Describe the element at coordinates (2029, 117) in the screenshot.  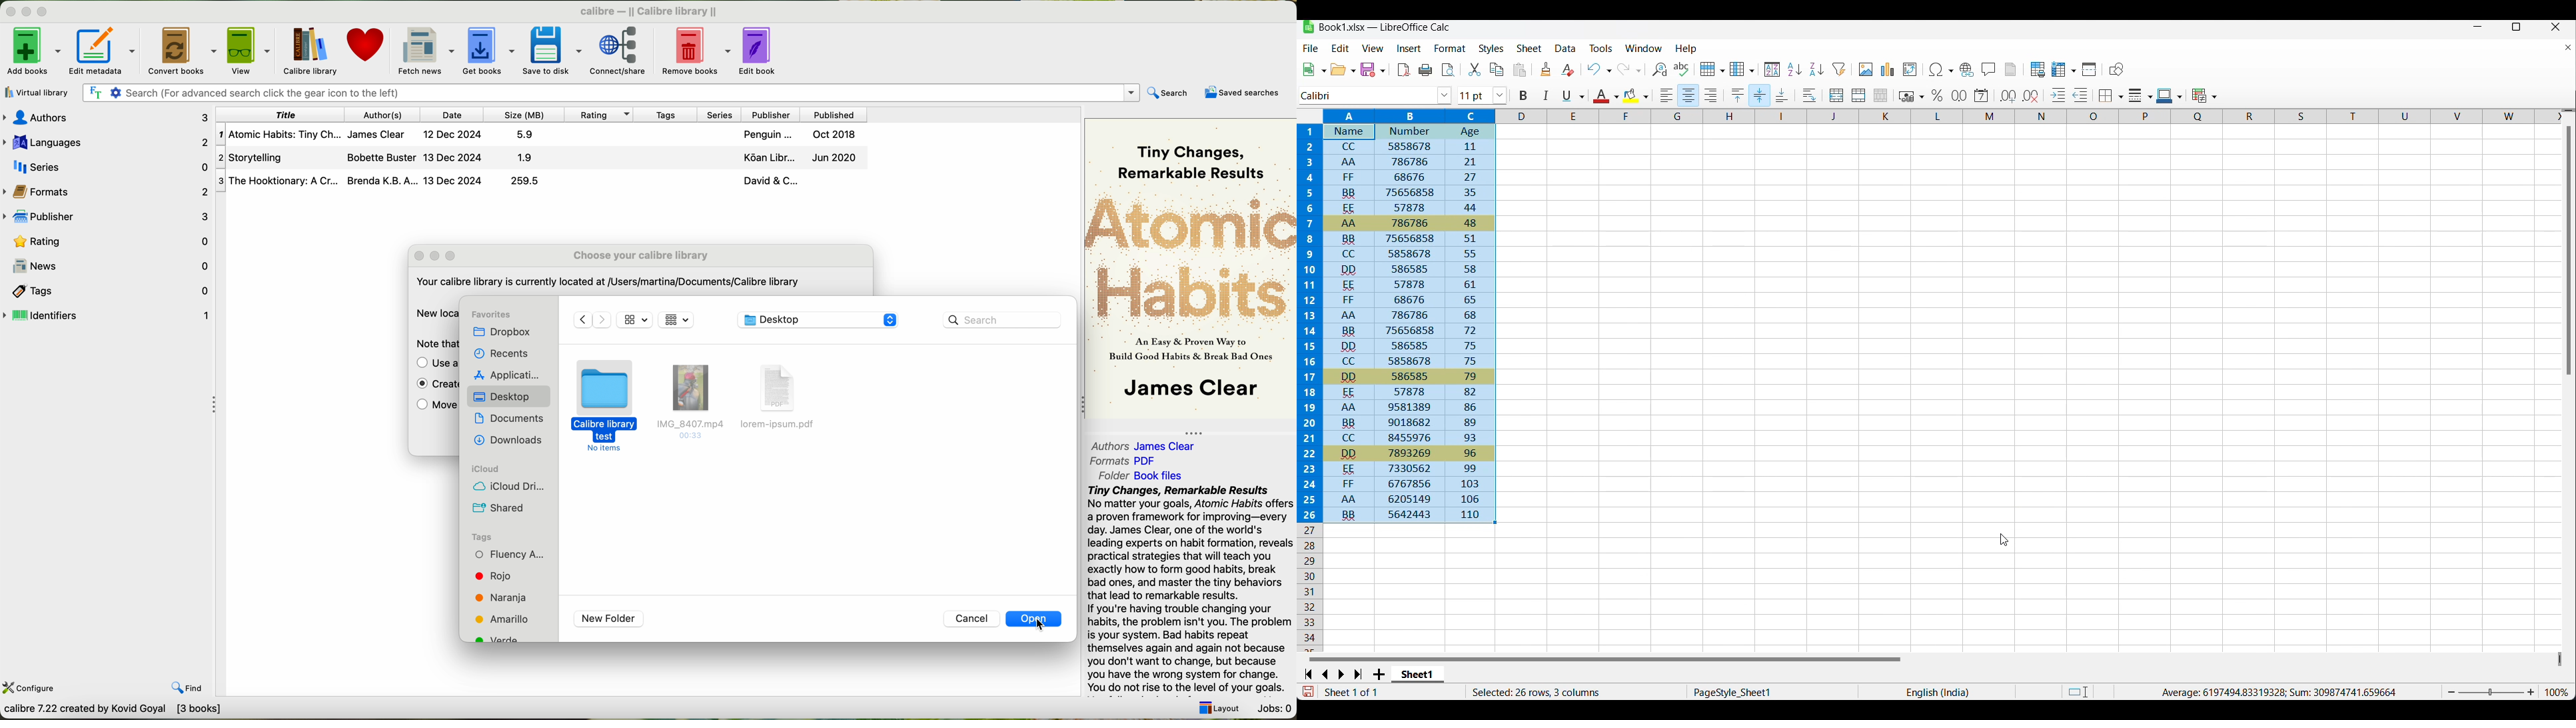
I see `Columns marker` at that location.